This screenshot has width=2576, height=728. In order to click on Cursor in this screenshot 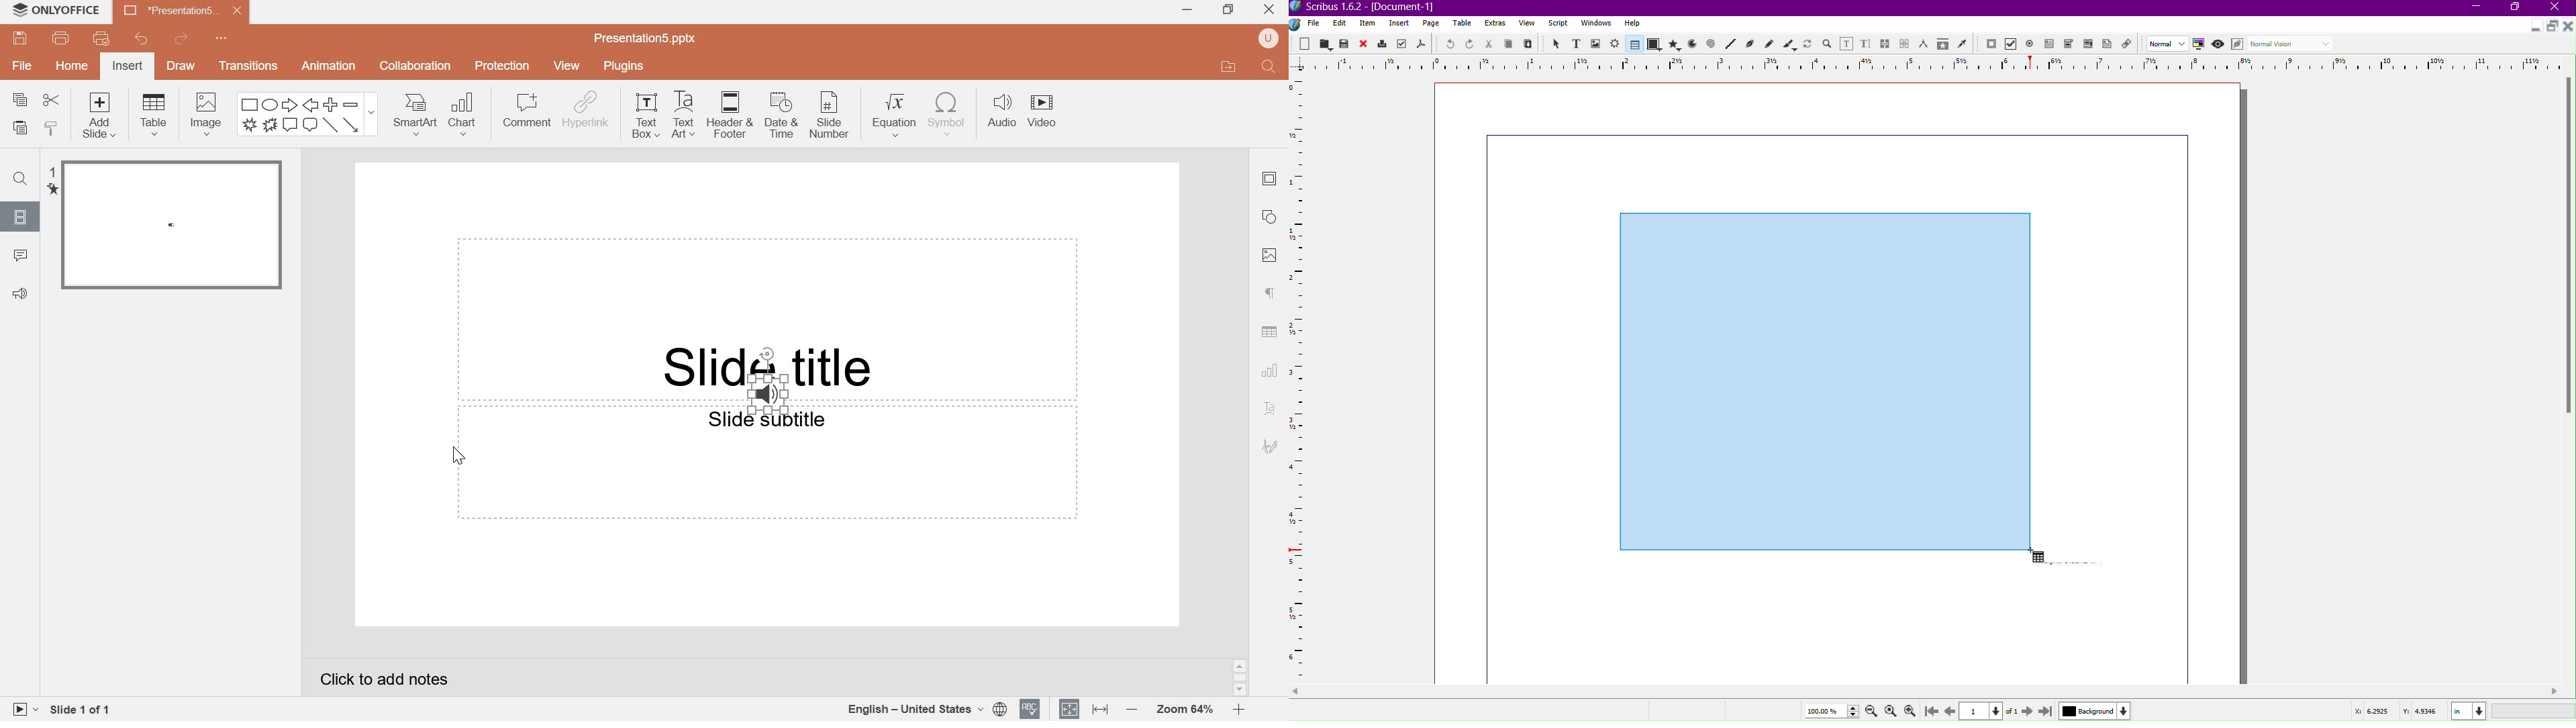, I will do `click(2036, 557)`.